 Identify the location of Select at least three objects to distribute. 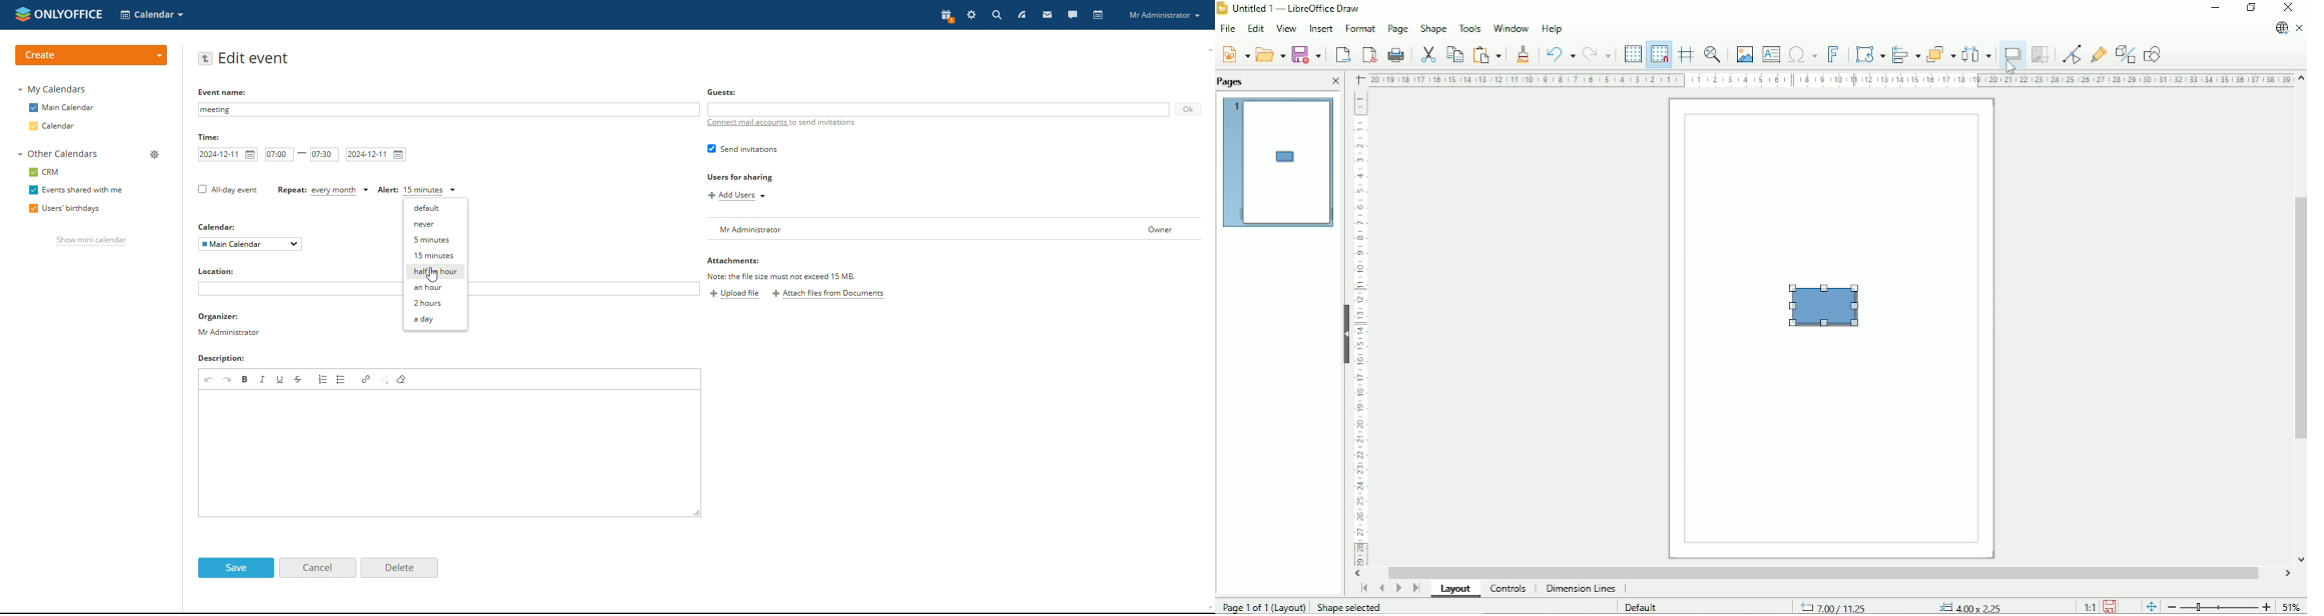
(1977, 54).